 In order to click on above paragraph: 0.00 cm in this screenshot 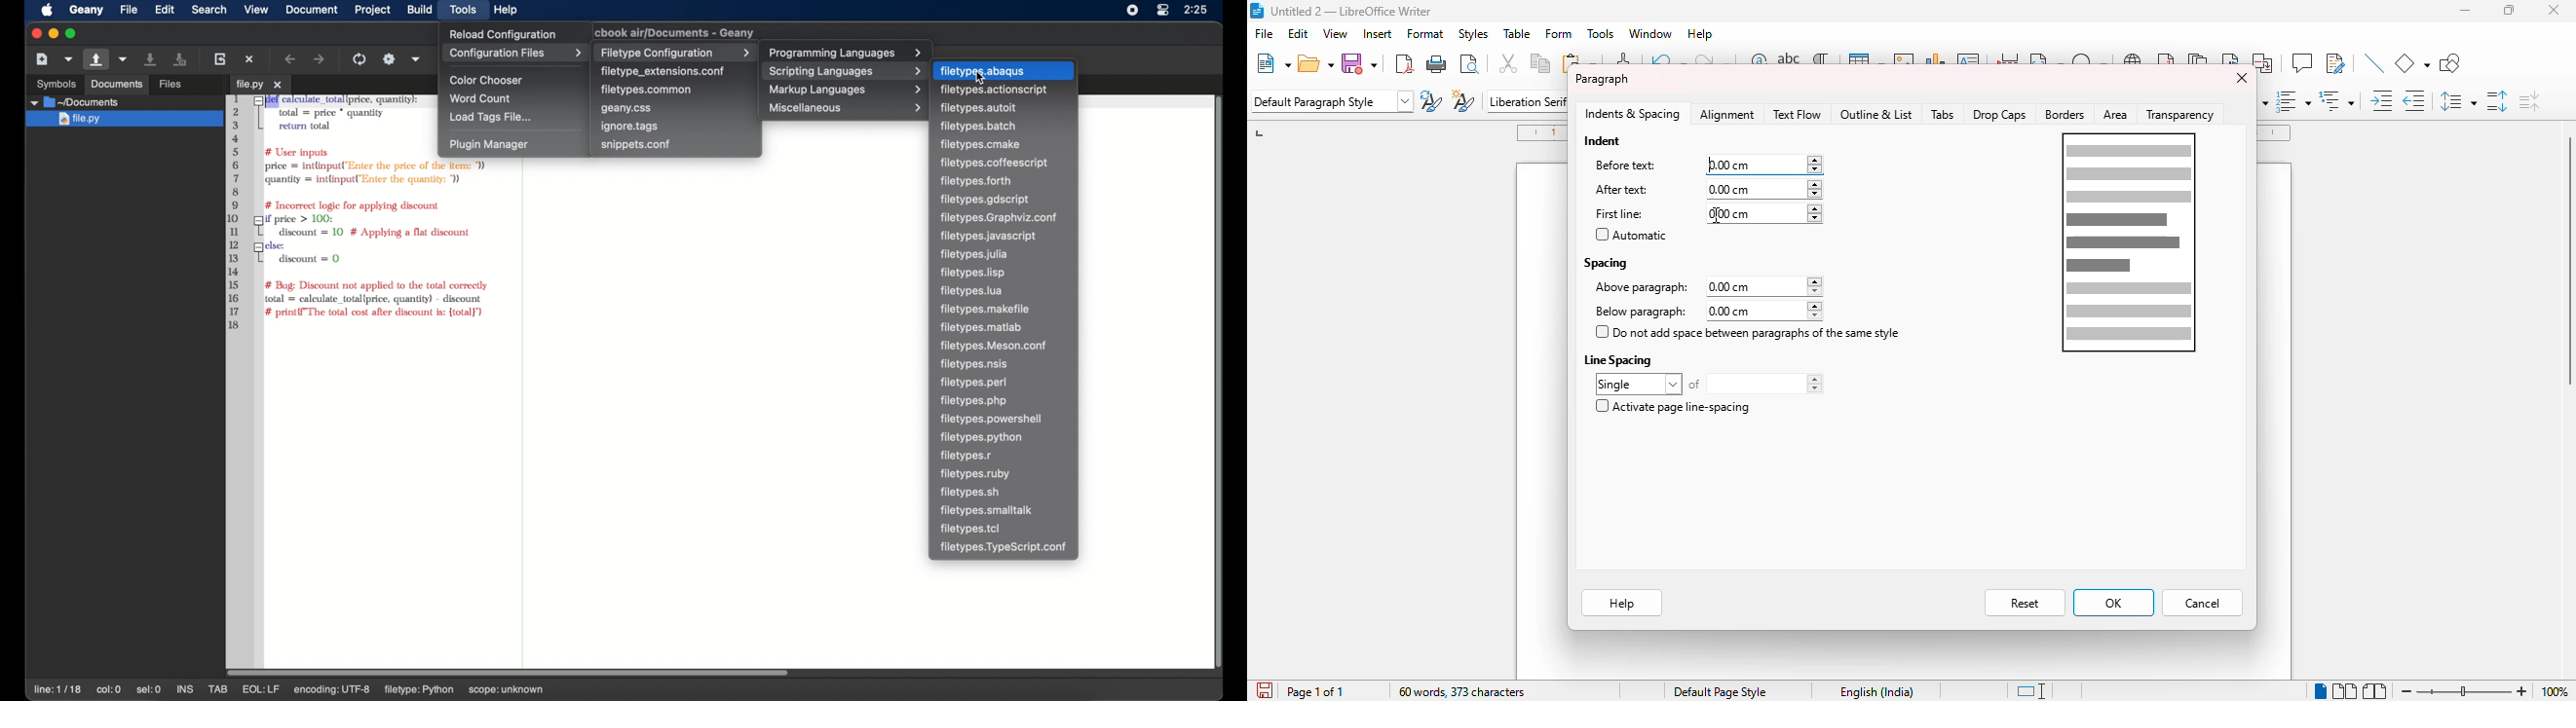, I will do `click(1707, 287)`.